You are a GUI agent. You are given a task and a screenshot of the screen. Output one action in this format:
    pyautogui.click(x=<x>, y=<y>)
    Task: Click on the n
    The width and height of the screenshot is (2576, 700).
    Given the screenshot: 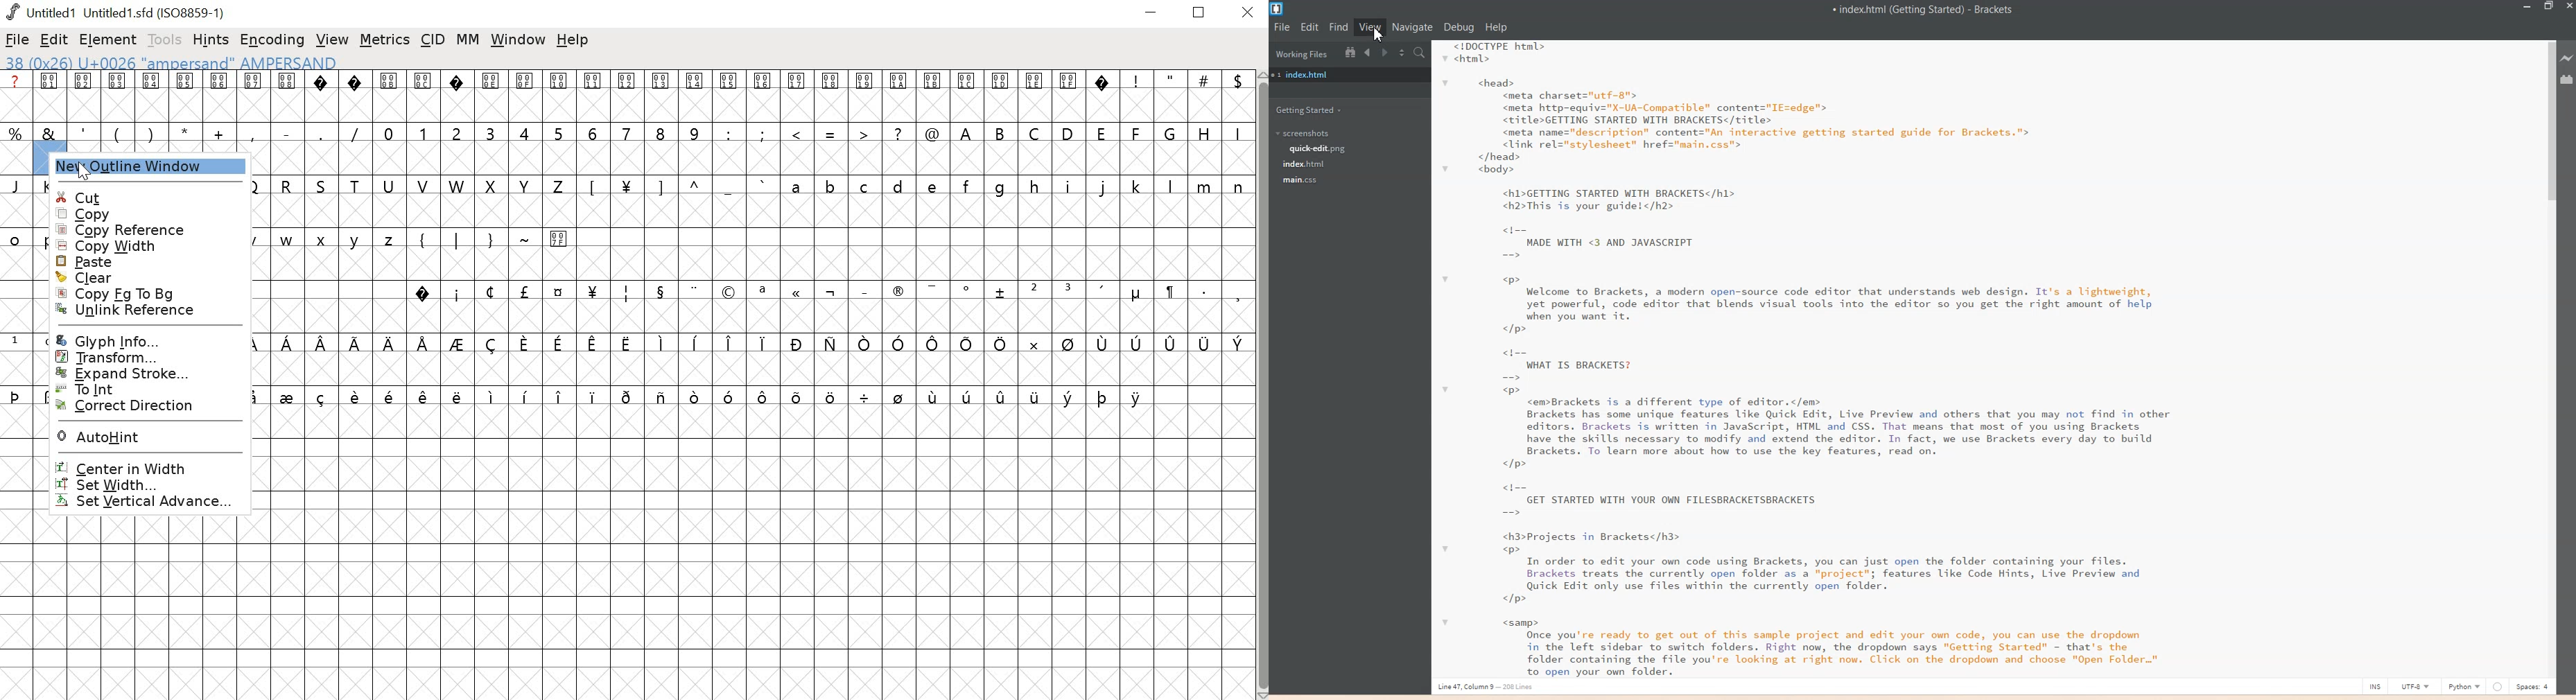 What is the action you would take?
    pyautogui.click(x=1238, y=186)
    